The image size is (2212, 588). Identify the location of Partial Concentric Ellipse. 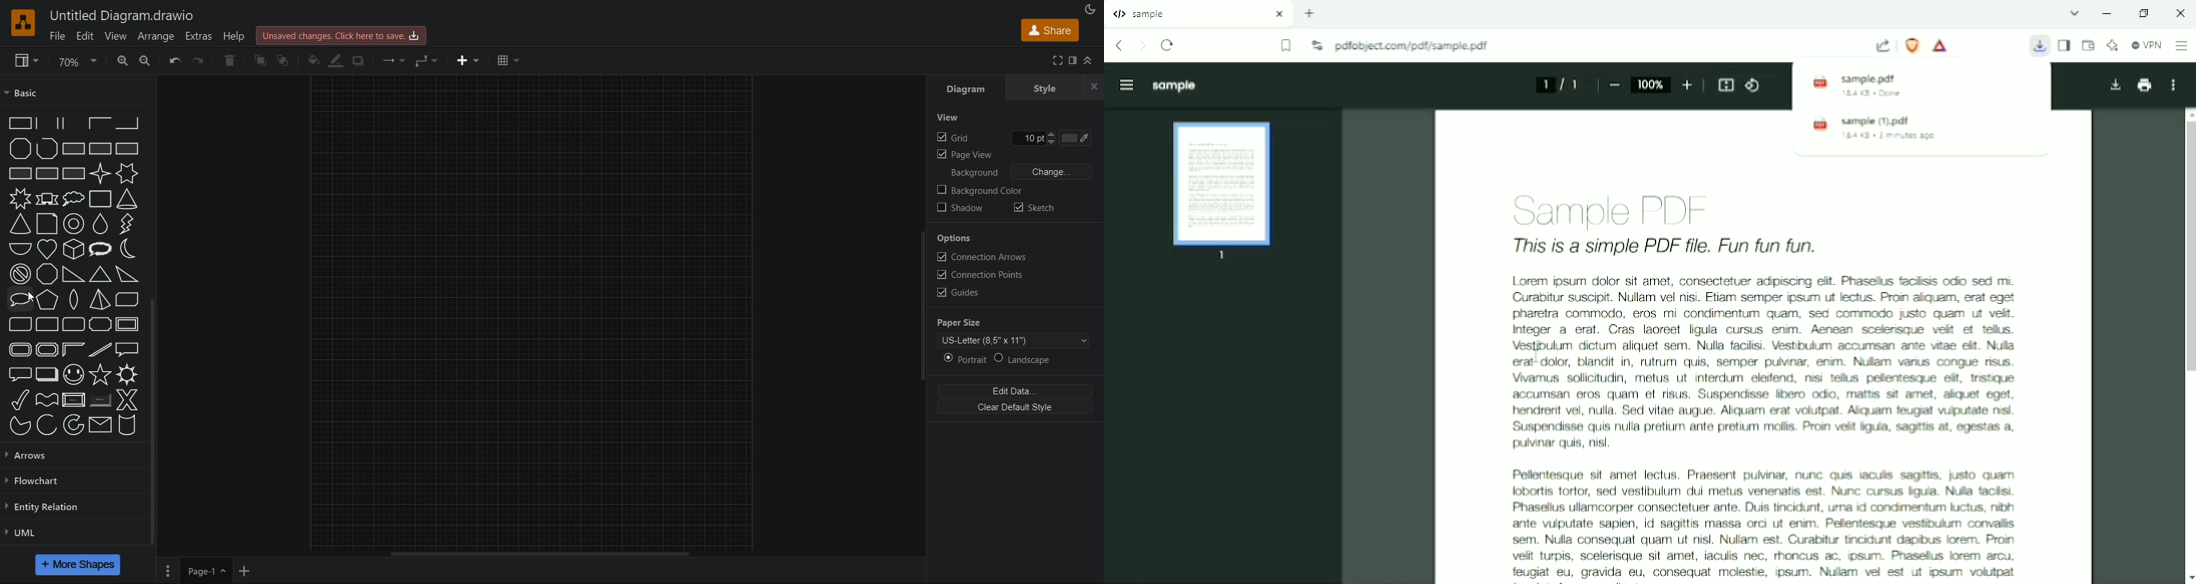
(73, 426).